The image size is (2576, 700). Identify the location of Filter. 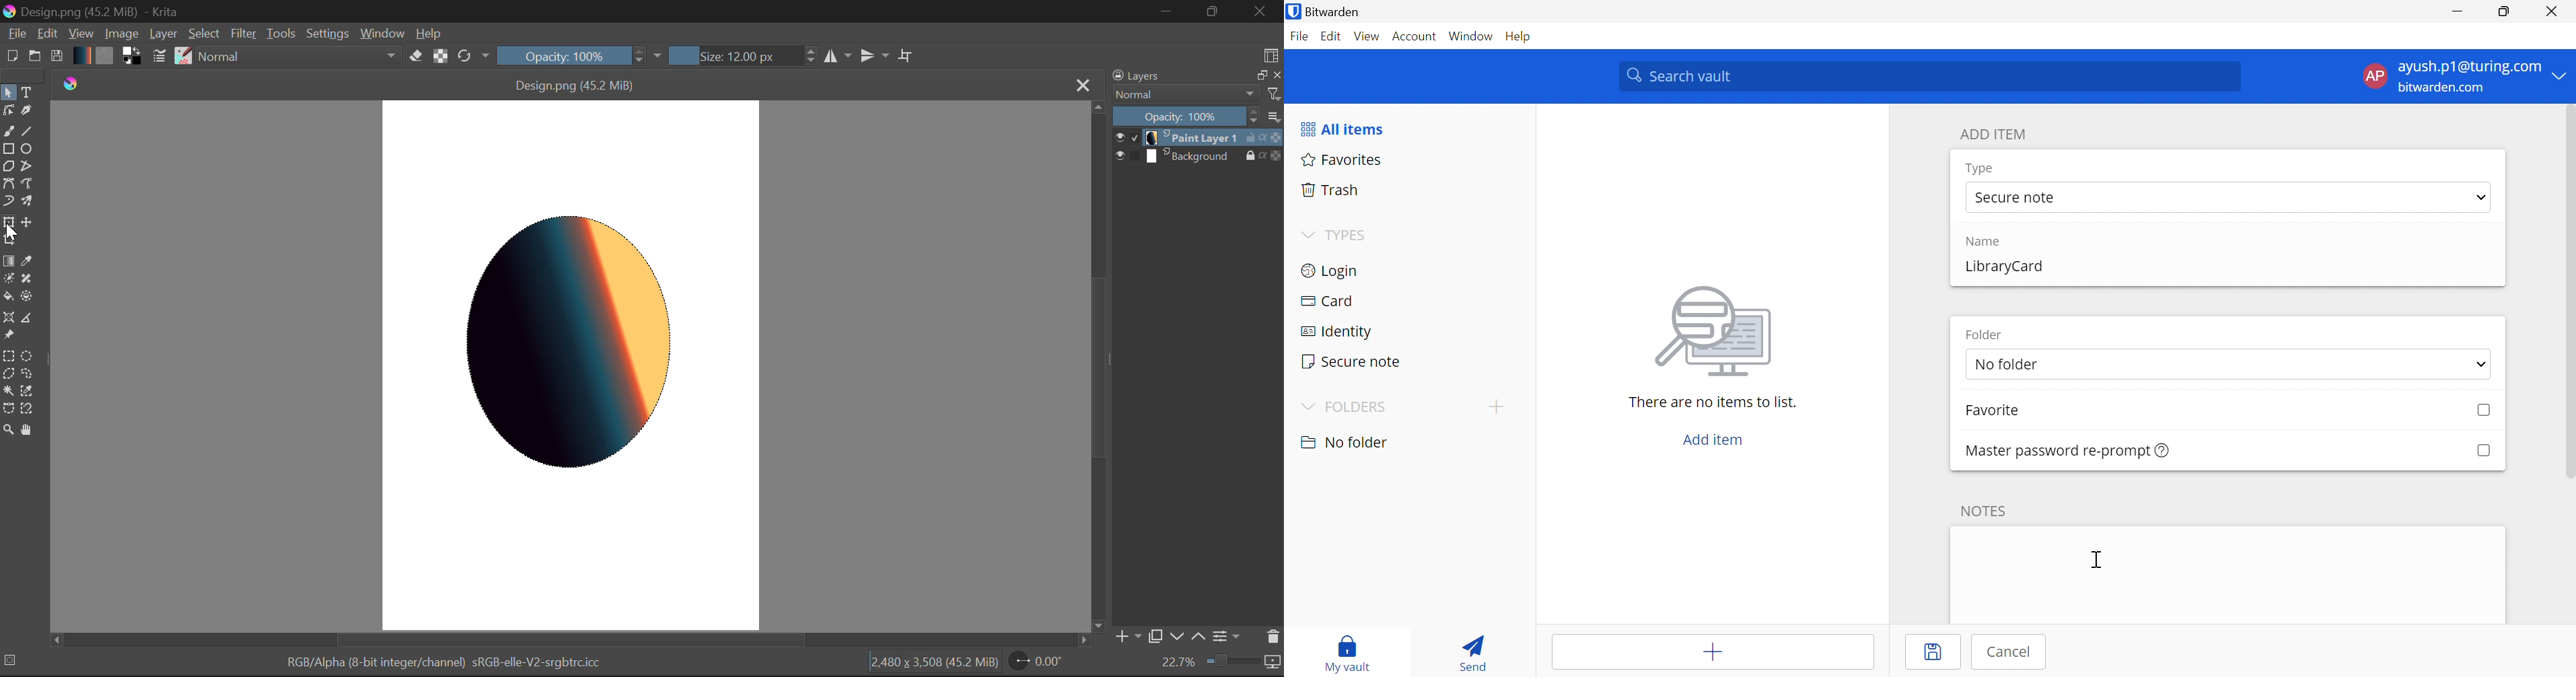
(244, 33).